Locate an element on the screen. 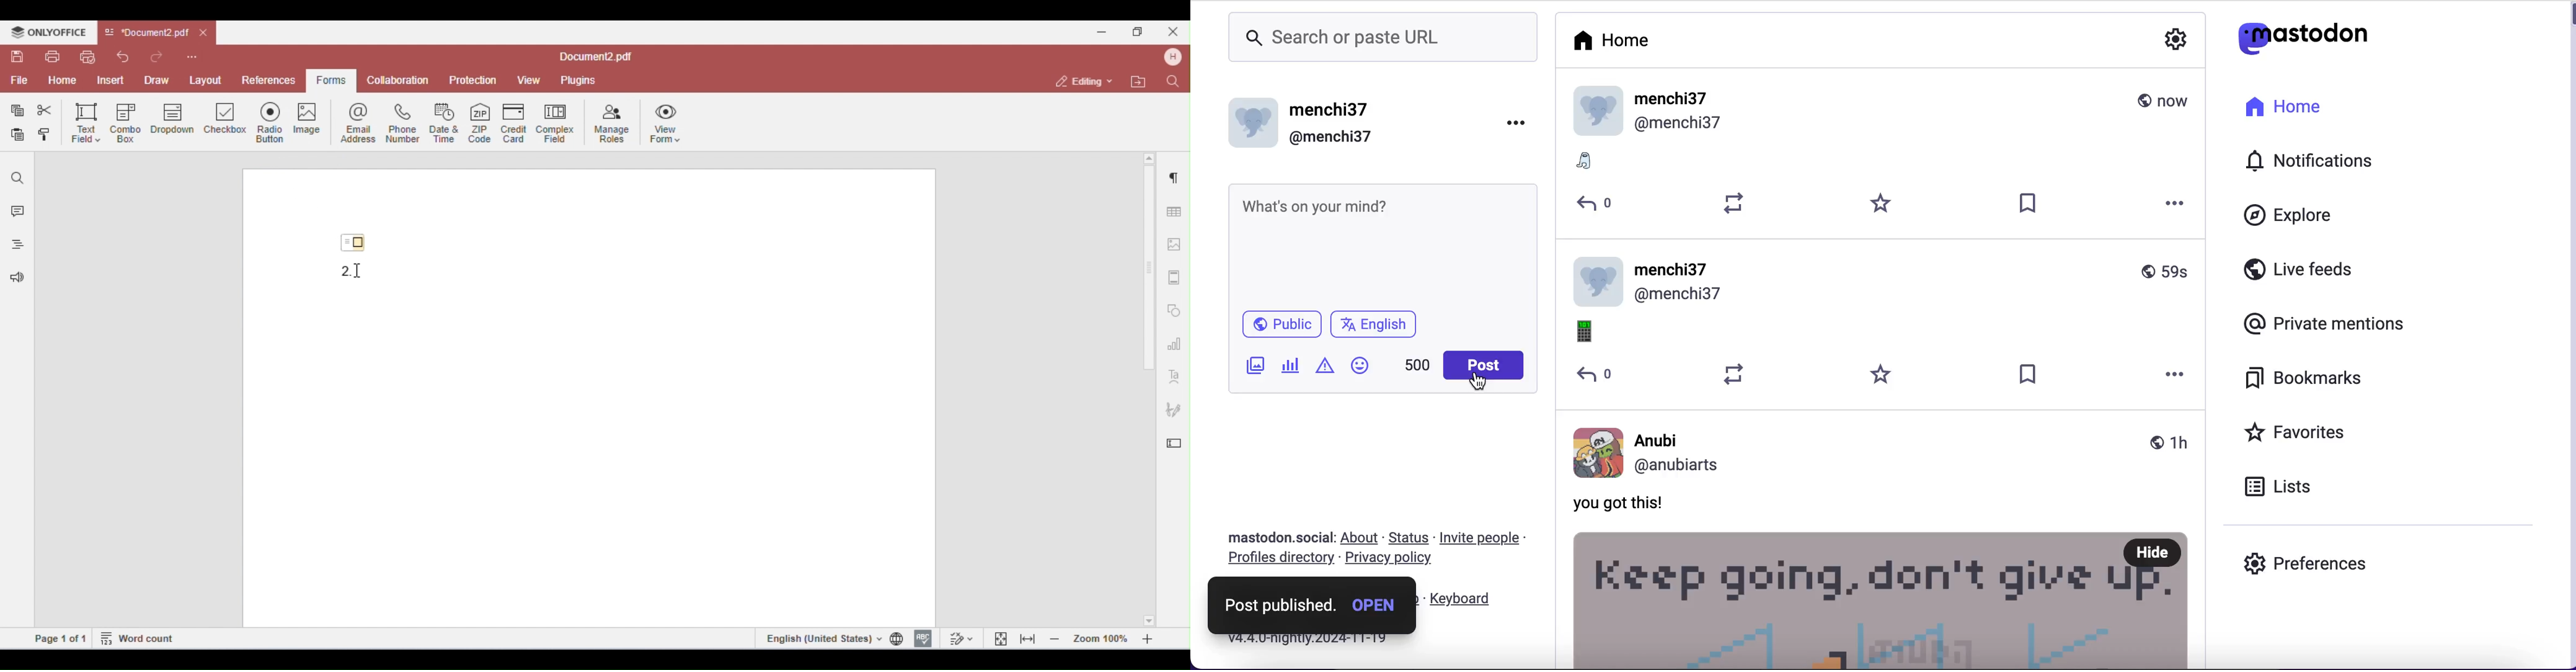 The width and height of the screenshot is (2576, 672). add poll is located at coordinates (1290, 368).